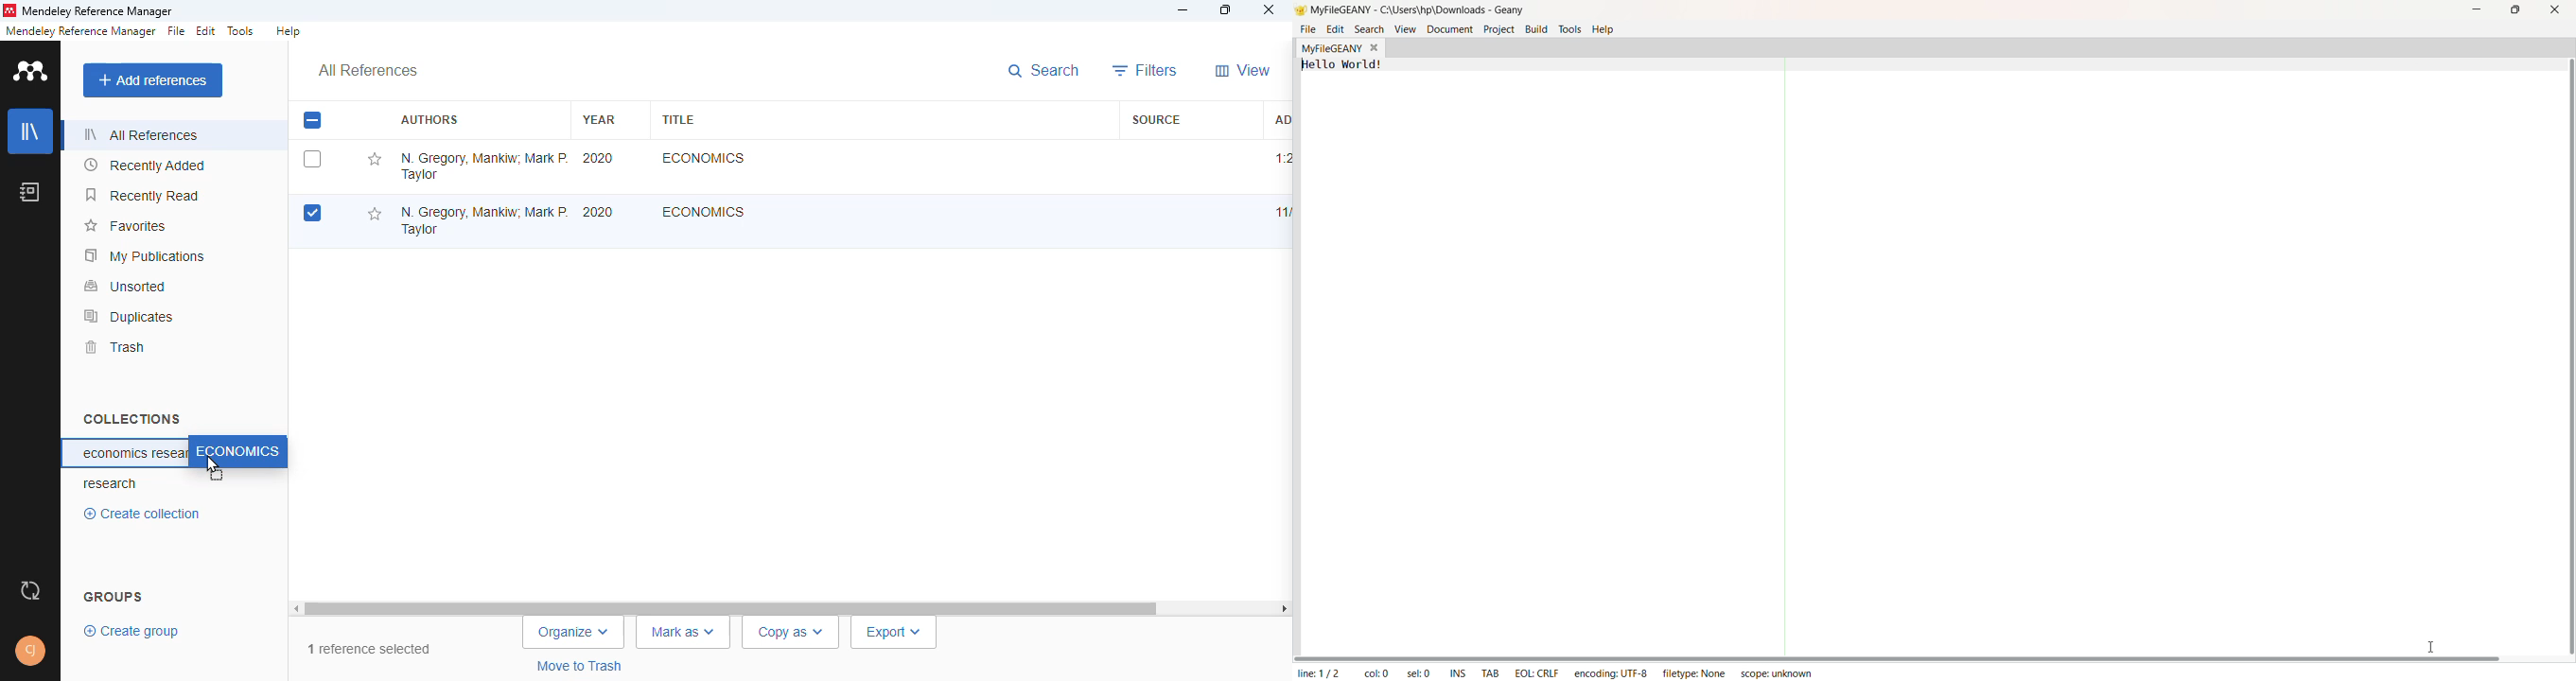  I want to click on add this reference to favorites, so click(374, 215).